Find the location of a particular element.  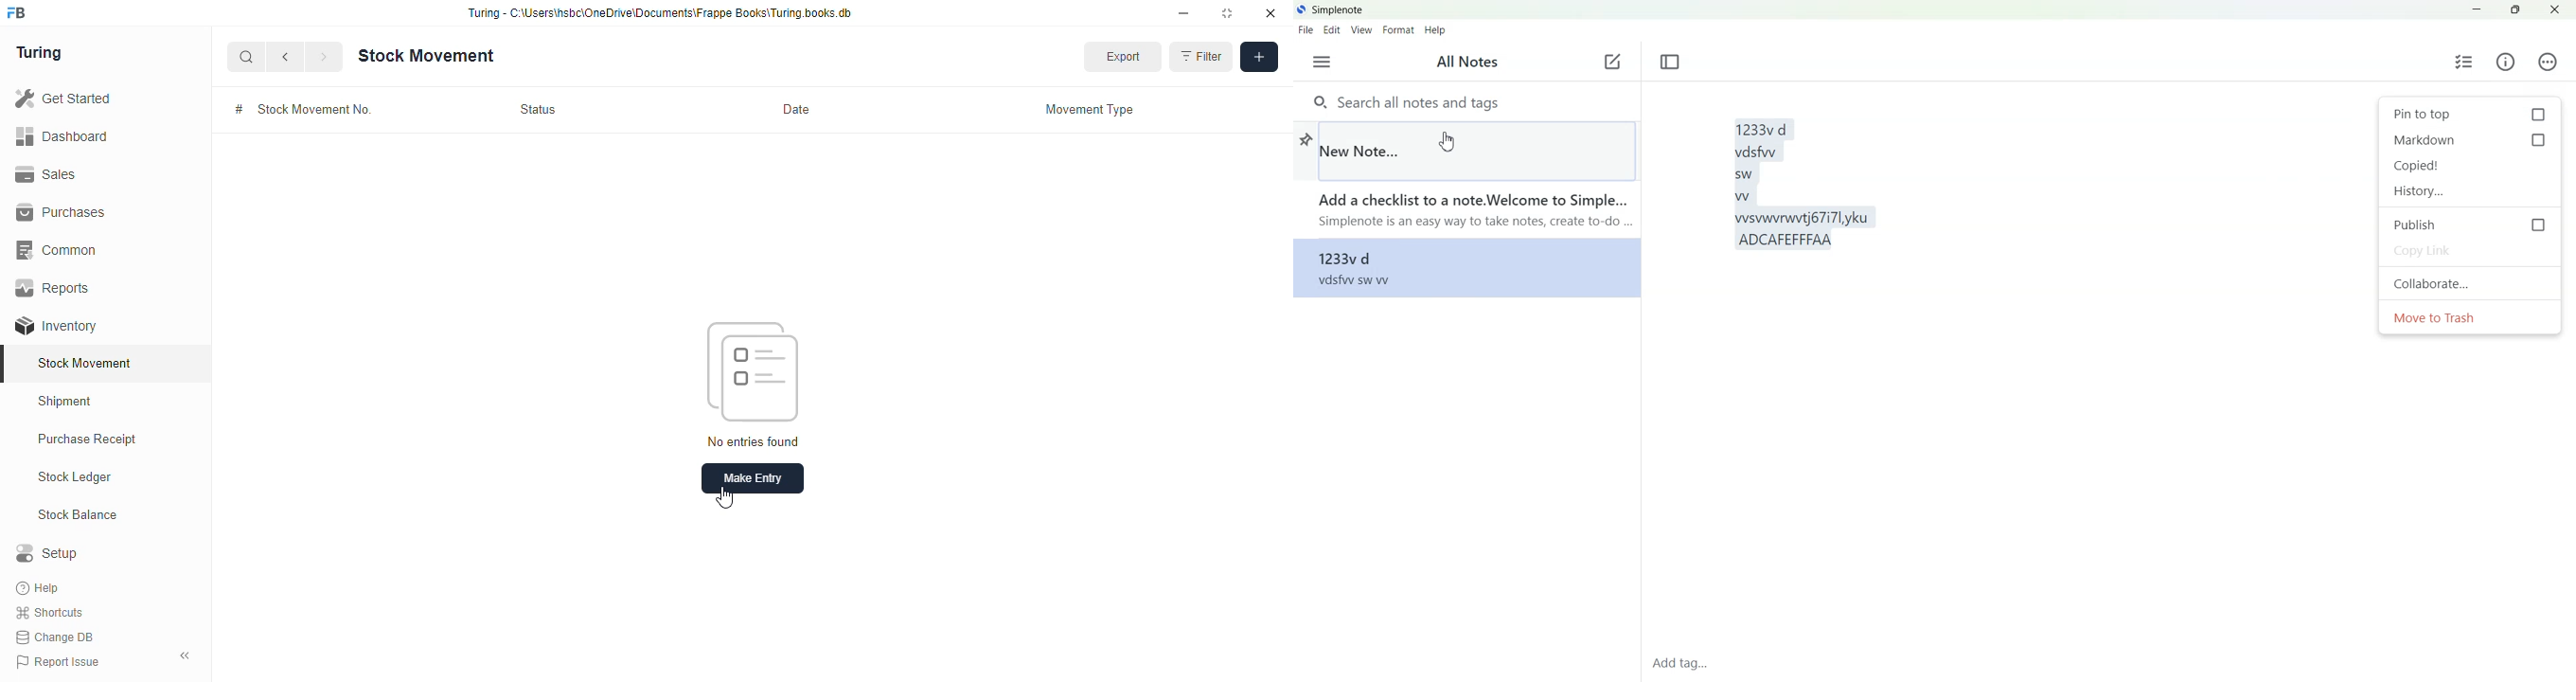

filter is located at coordinates (1201, 57).